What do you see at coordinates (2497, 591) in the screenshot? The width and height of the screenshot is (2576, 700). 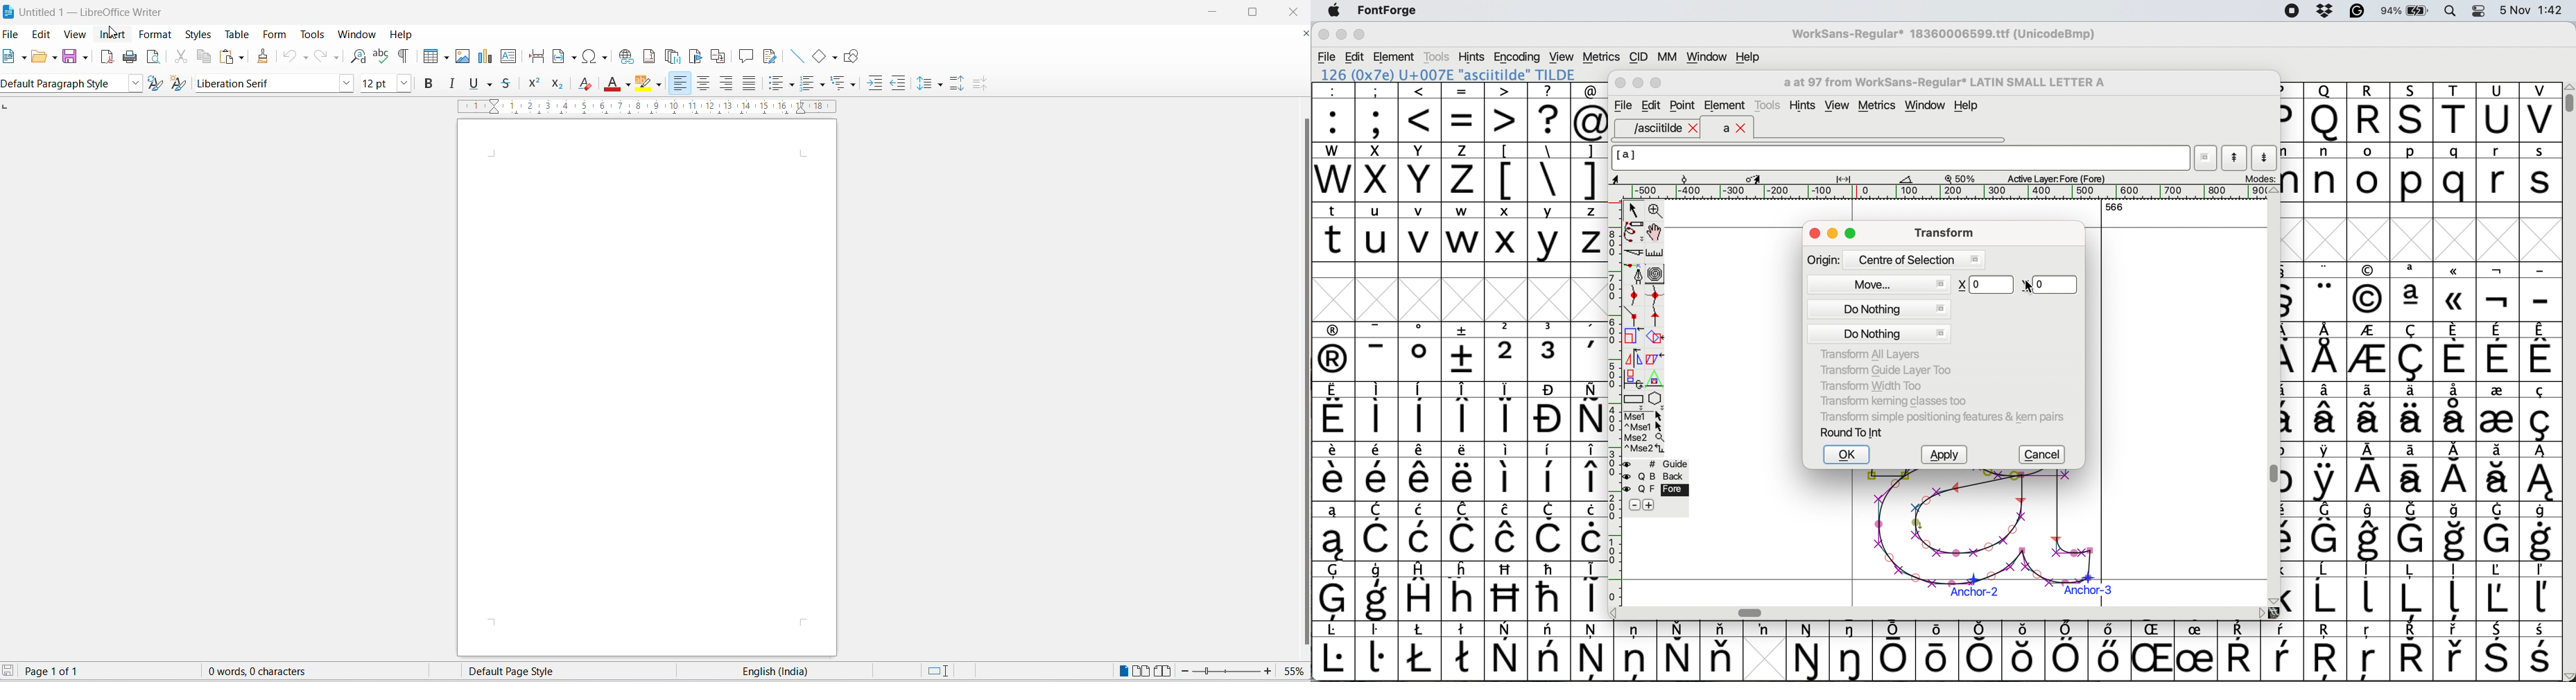 I see `symbol` at bounding box center [2497, 591].